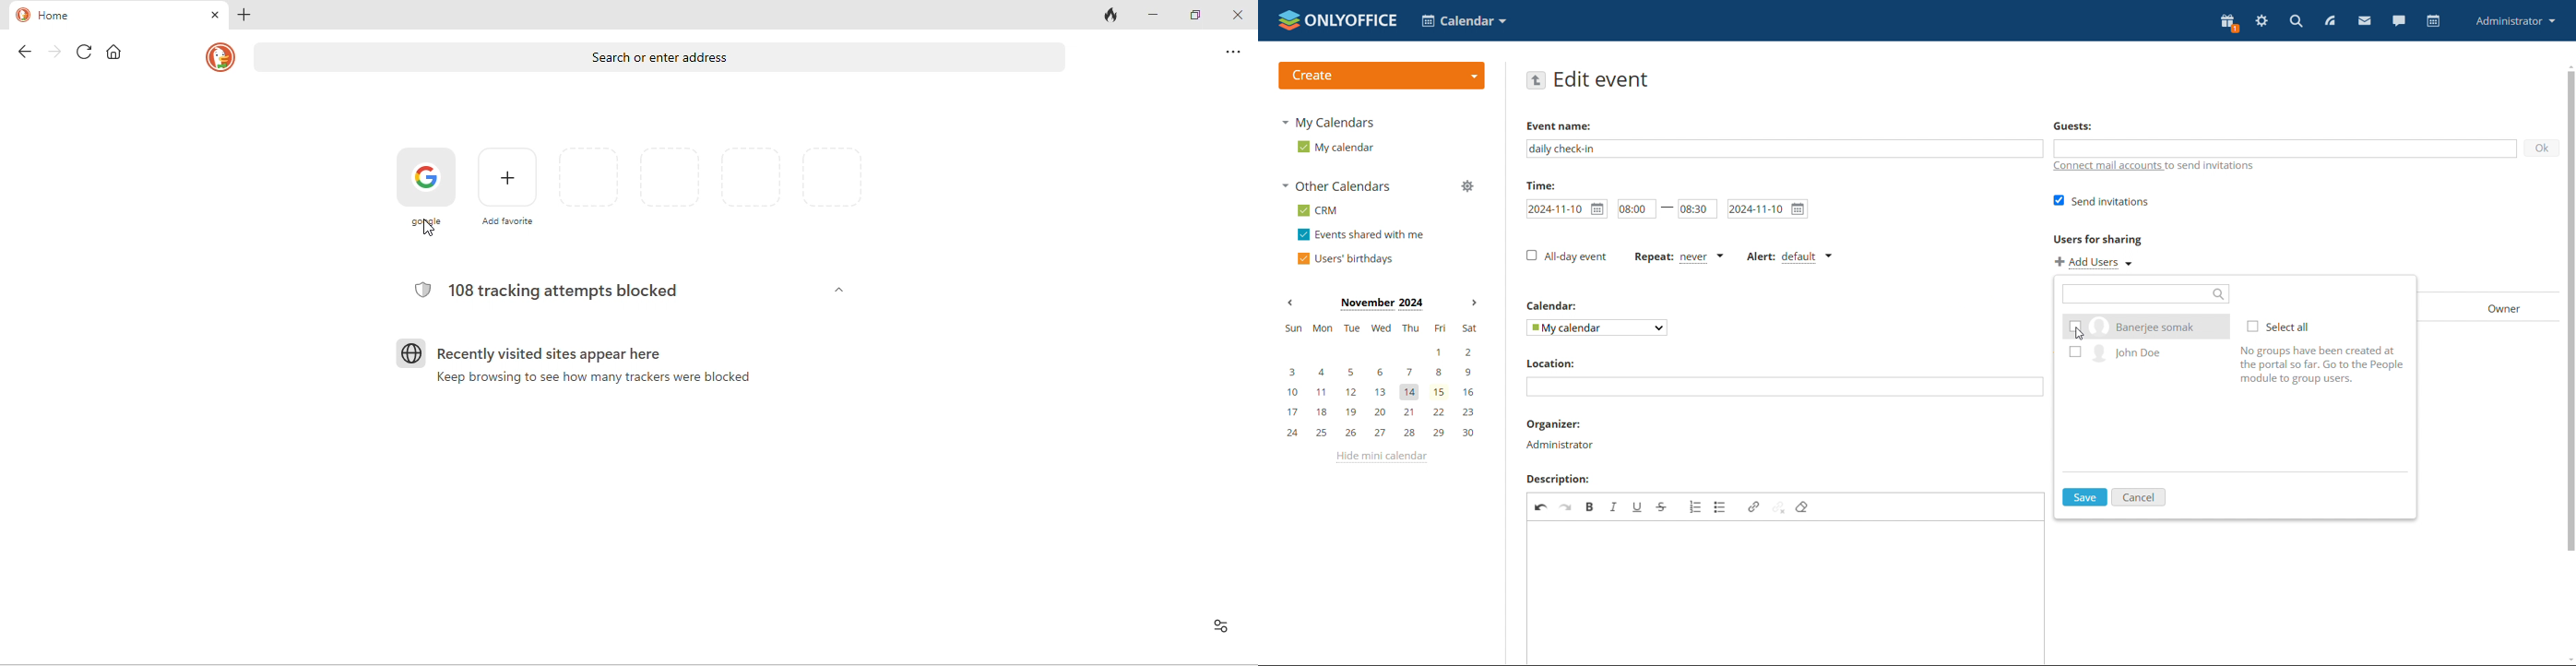 The image size is (2576, 672). I want to click on add location, so click(1785, 387).